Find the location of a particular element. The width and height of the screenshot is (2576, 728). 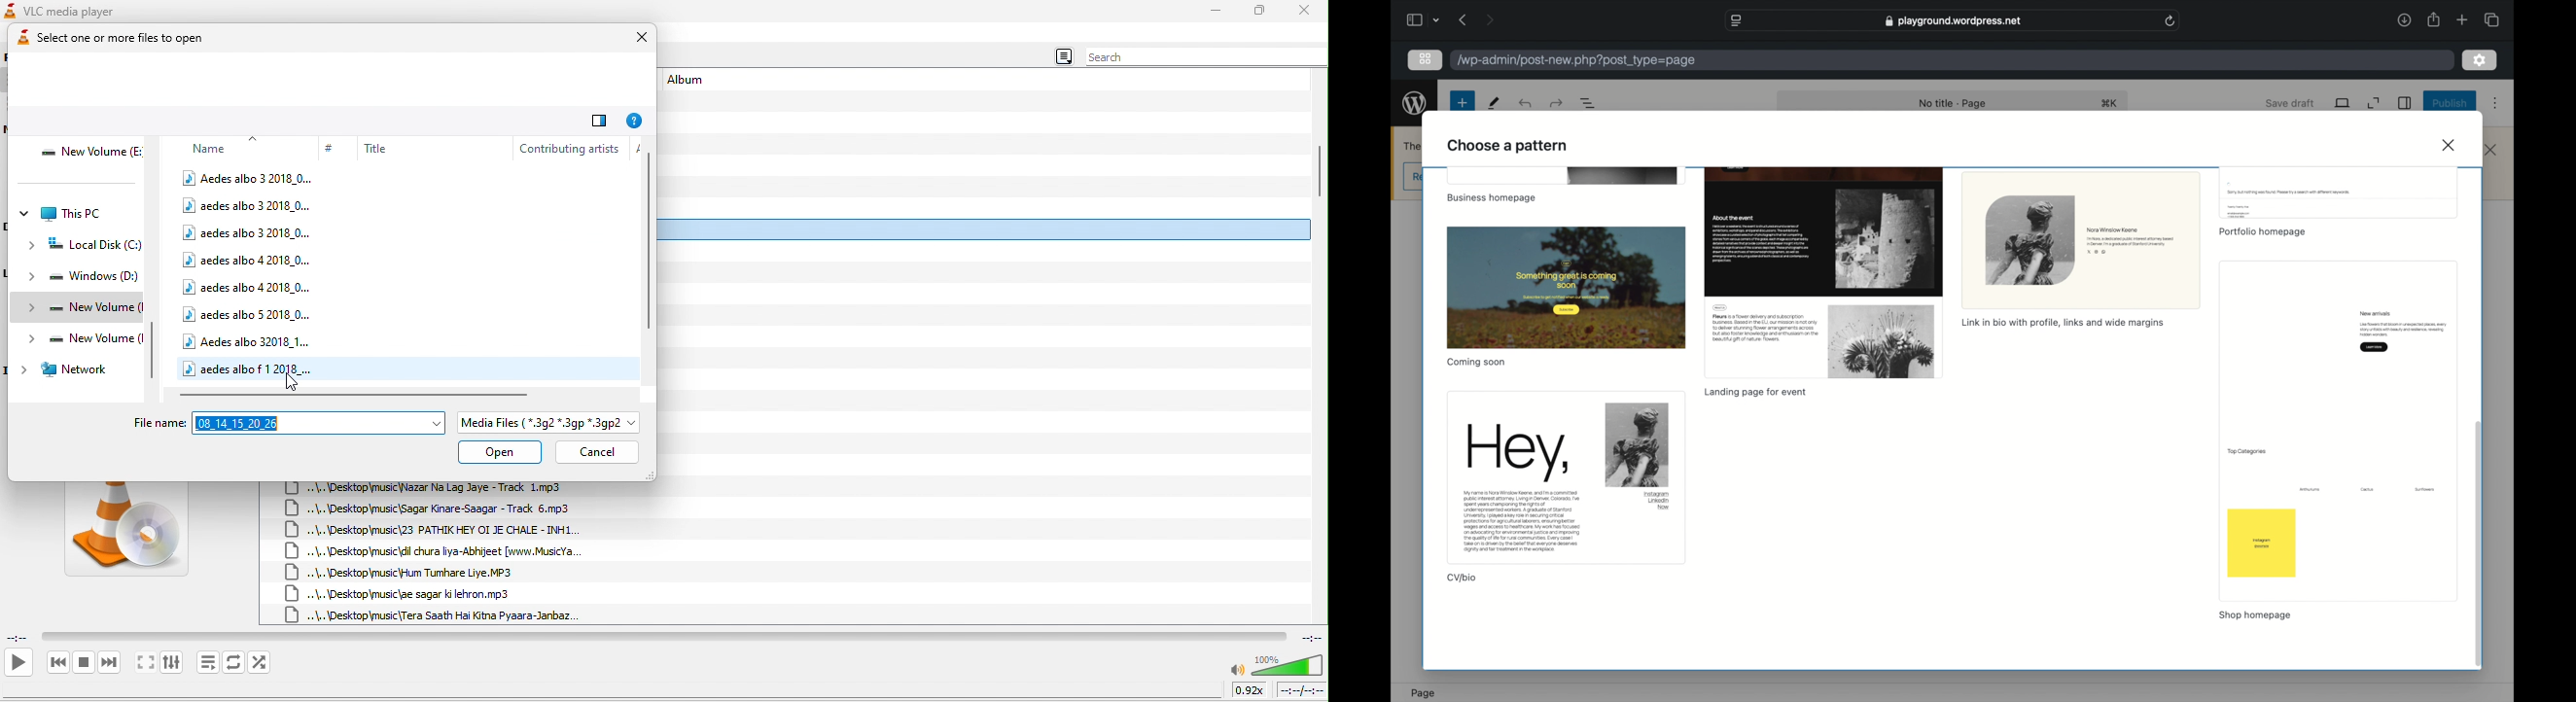

portfolio homepage is located at coordinates (2262, 232).